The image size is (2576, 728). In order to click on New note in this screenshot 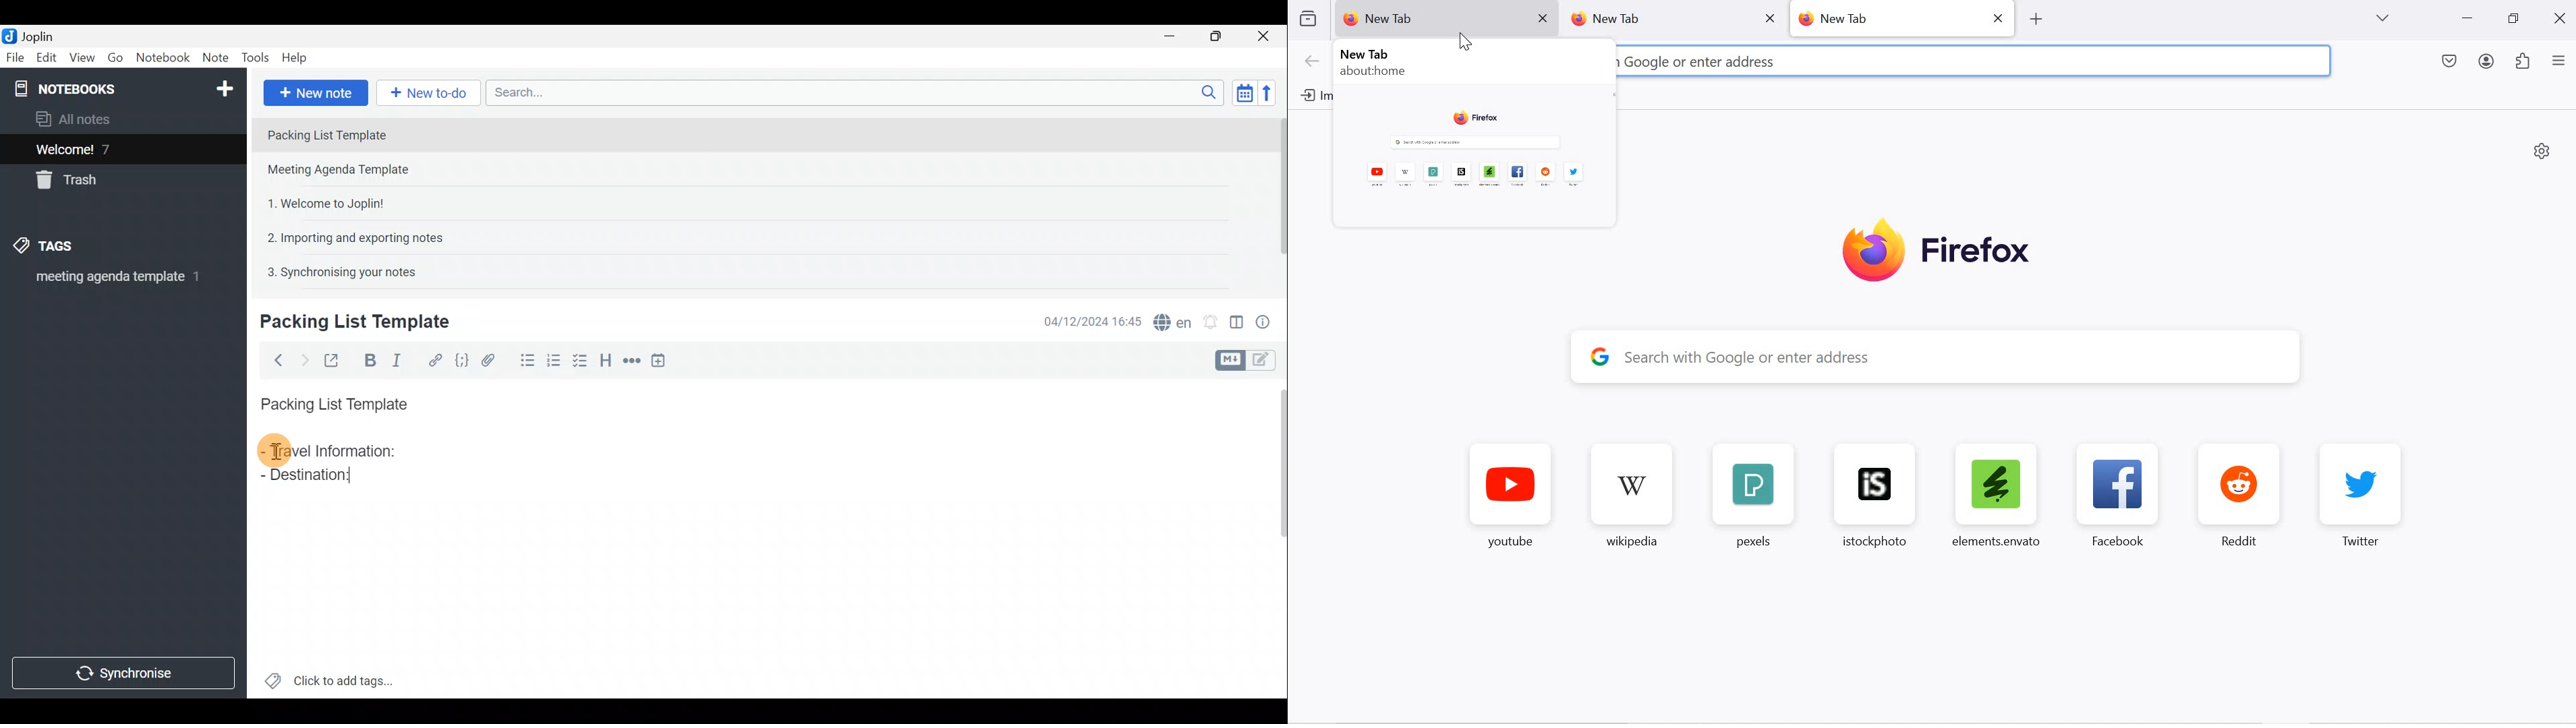, I will do `click(315, 91)`.